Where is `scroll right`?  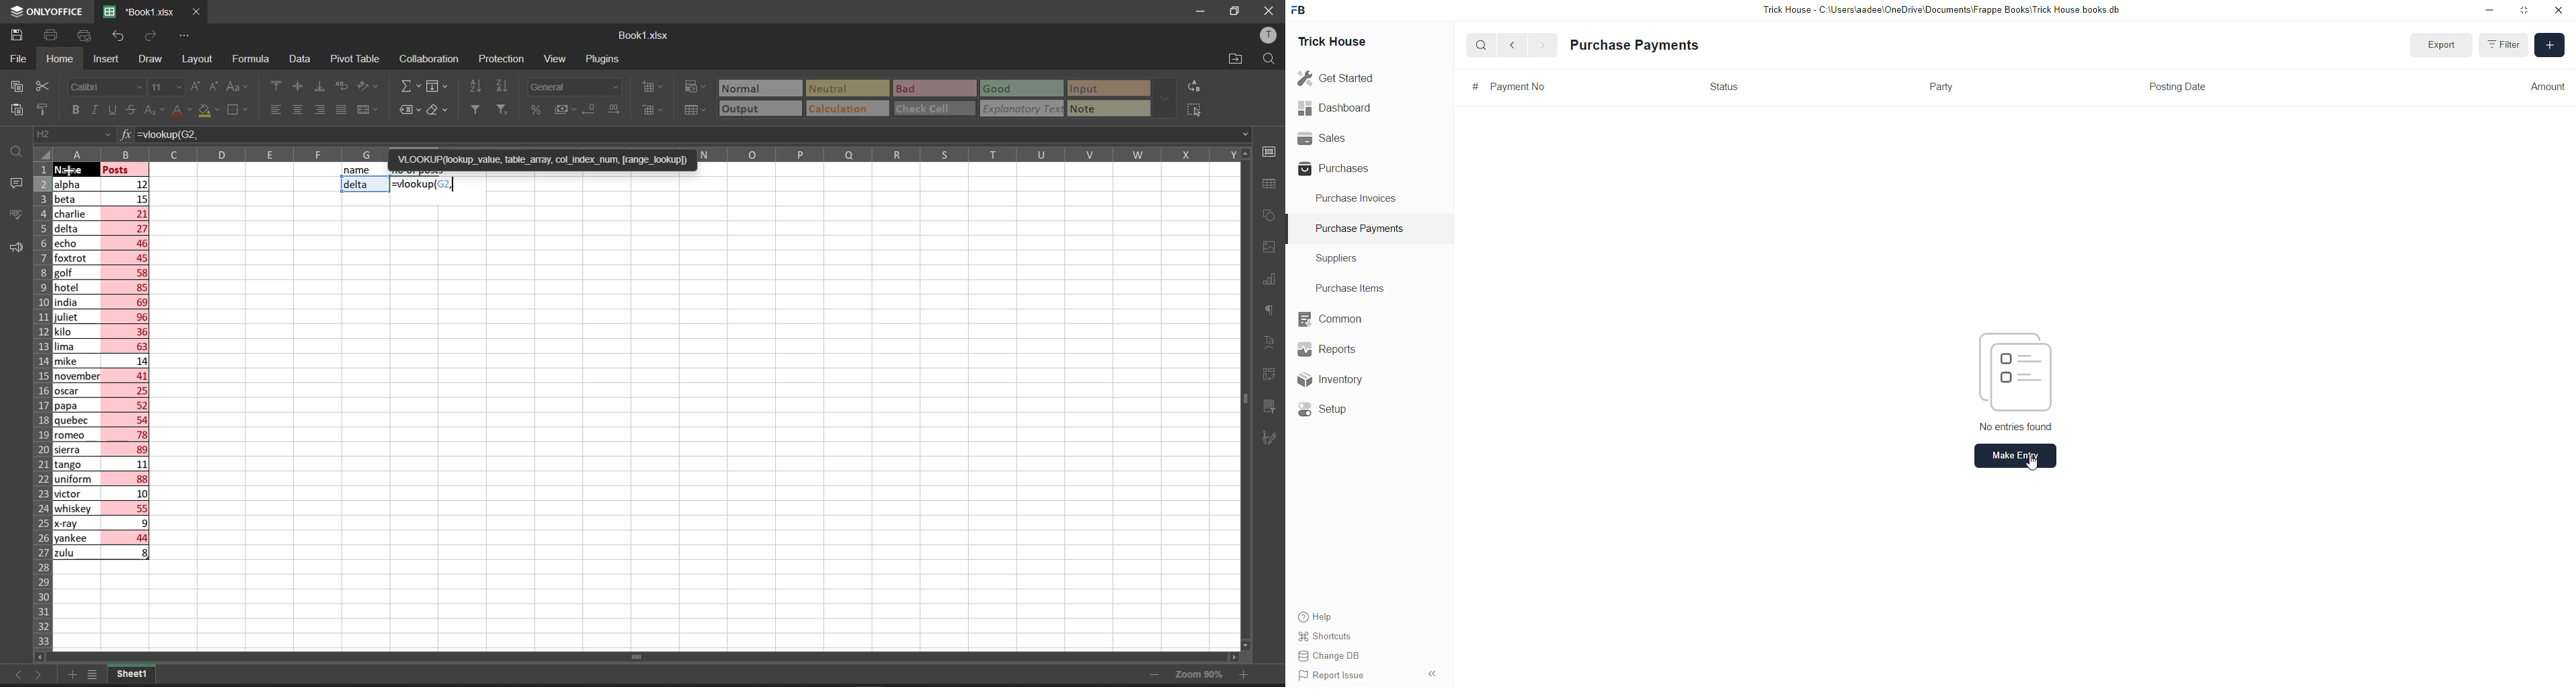 scroll right is located at coordinates (1231, 655).